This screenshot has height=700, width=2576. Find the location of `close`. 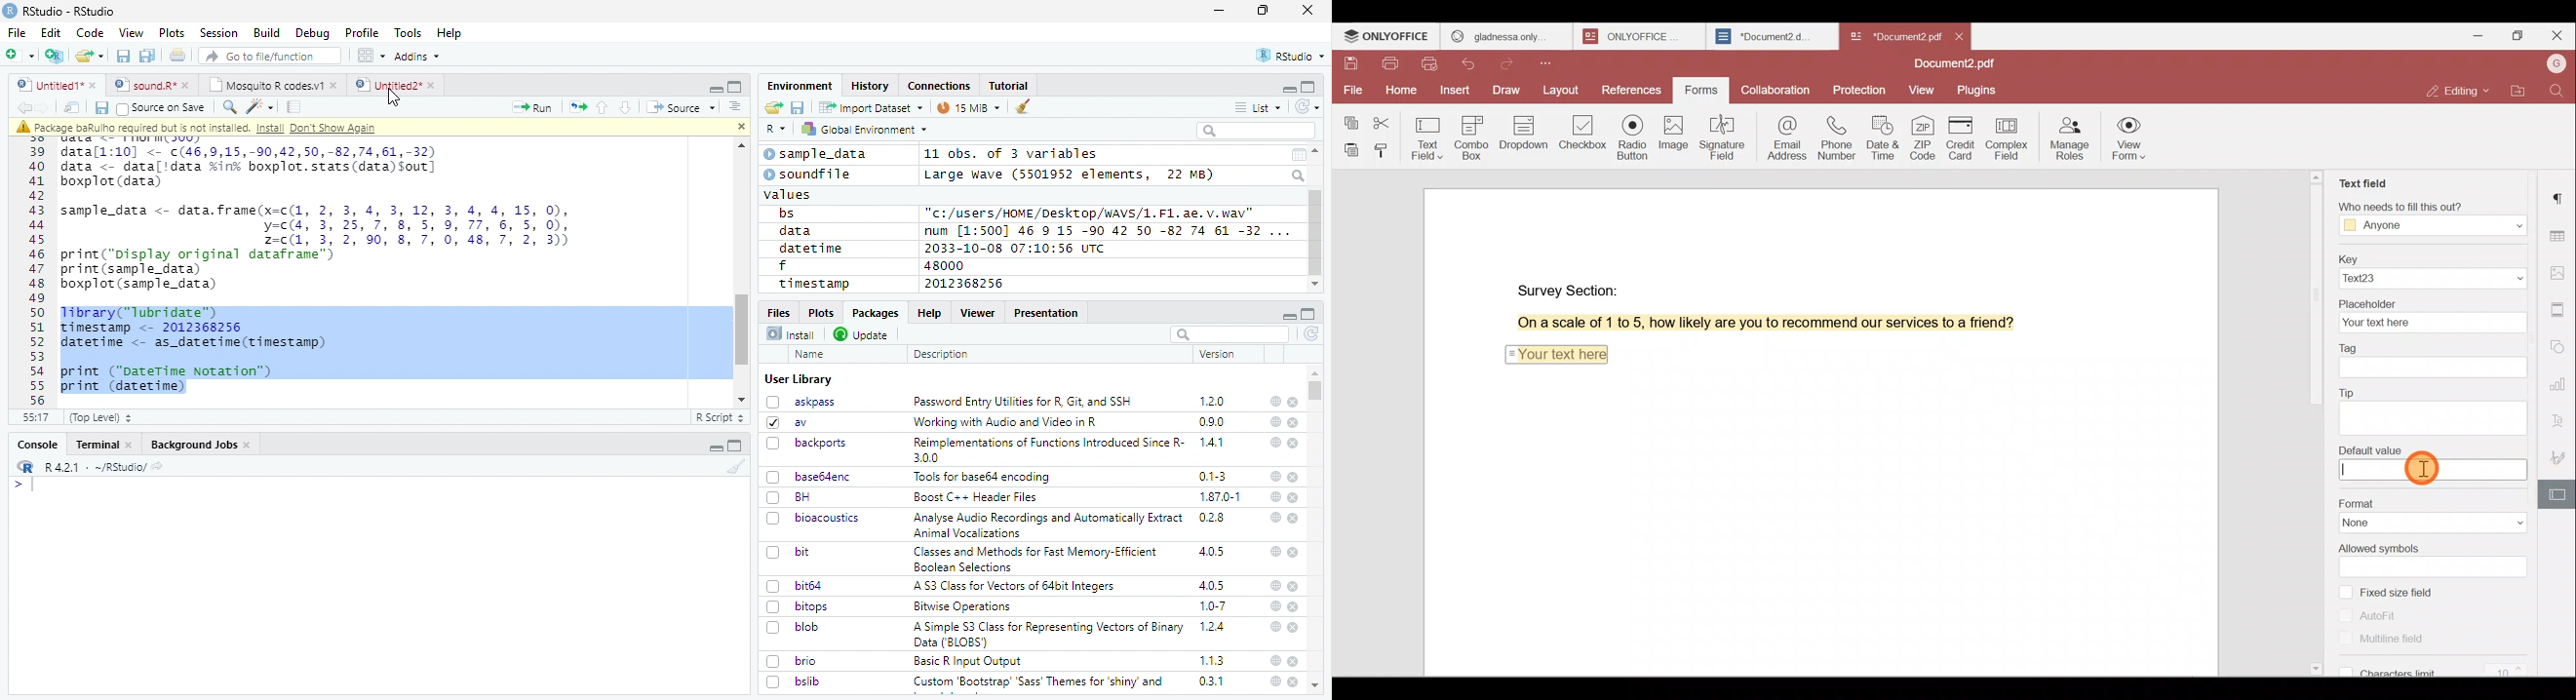

close is located at coordinates (1293, 681).